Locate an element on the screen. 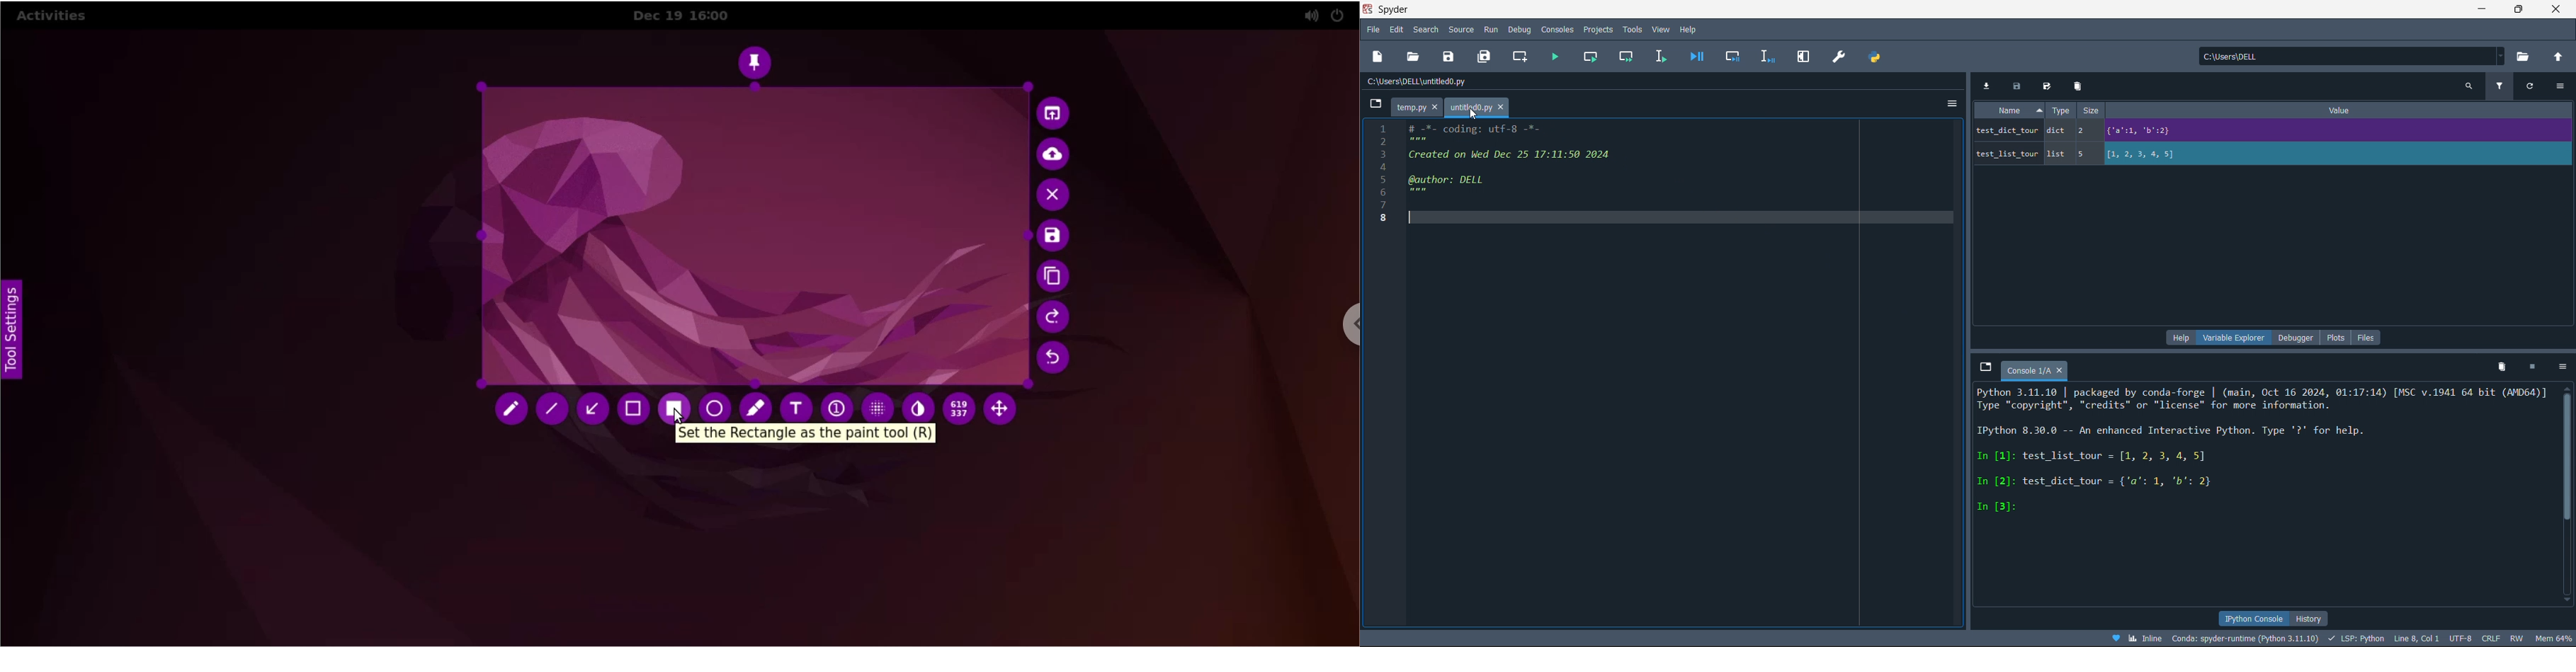  view is located at coordinates (1660, 28).